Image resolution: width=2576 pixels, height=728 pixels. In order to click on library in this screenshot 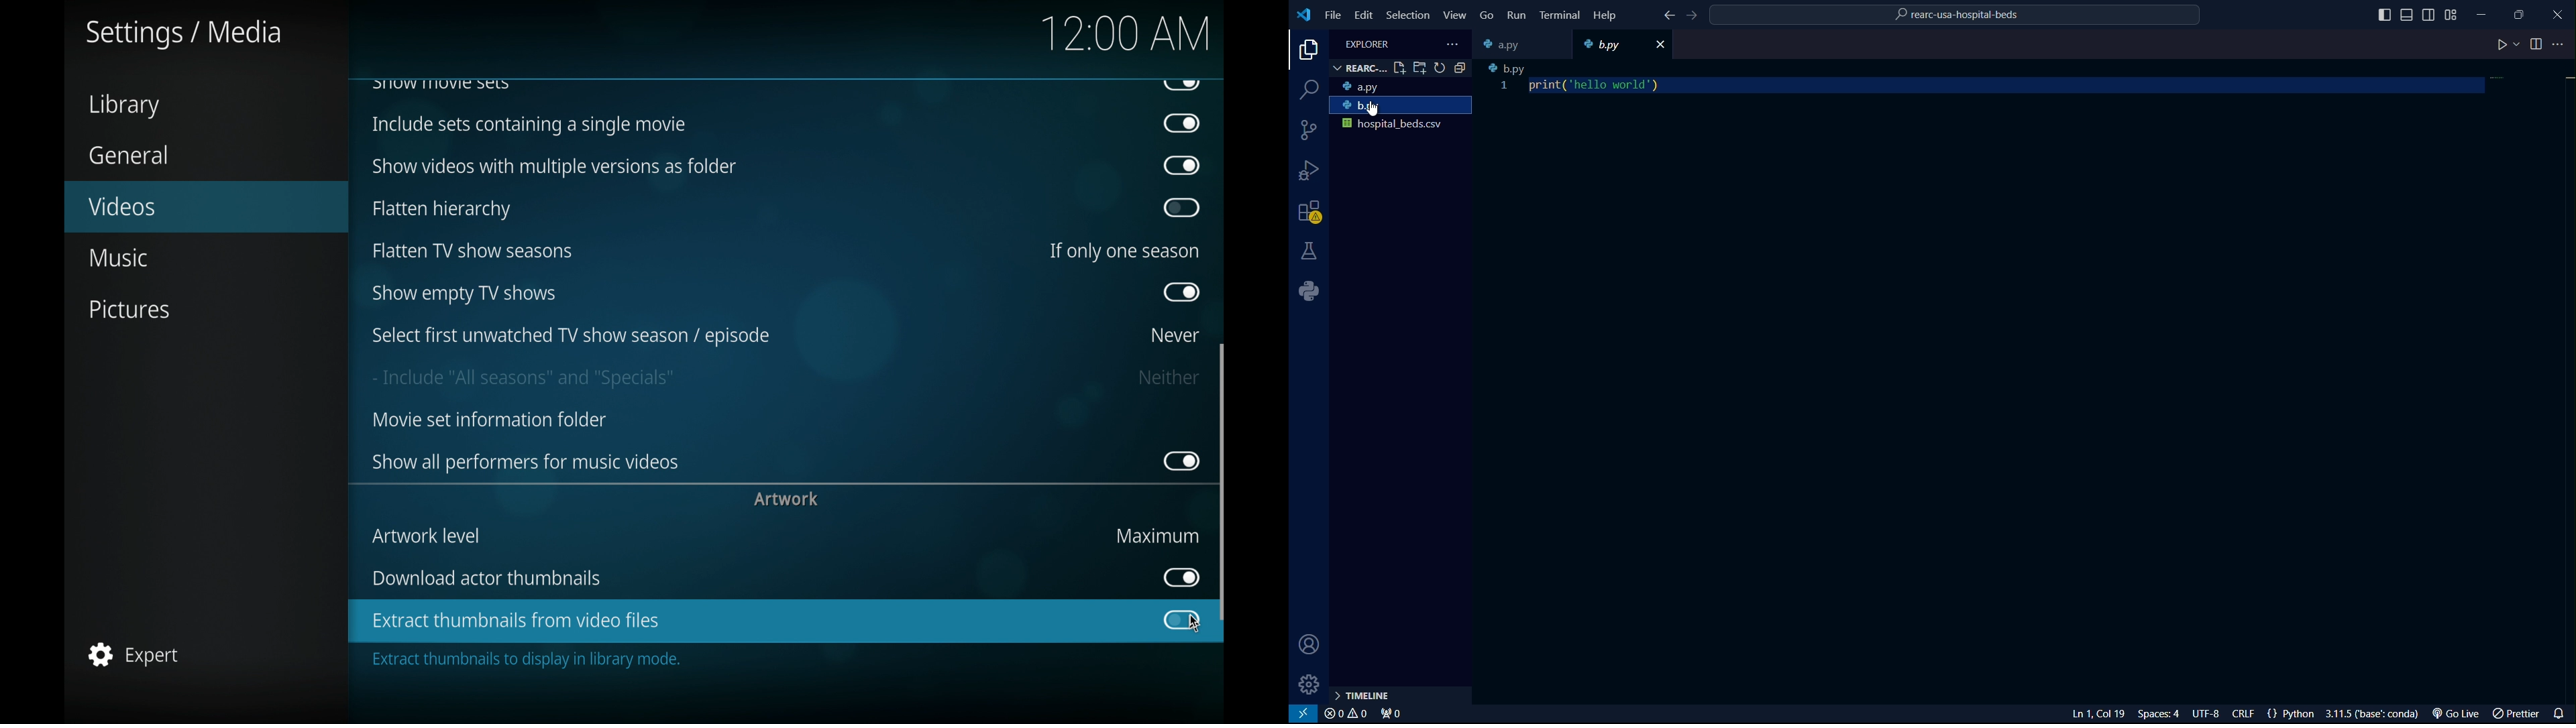, I will do `click(123, 106)`.